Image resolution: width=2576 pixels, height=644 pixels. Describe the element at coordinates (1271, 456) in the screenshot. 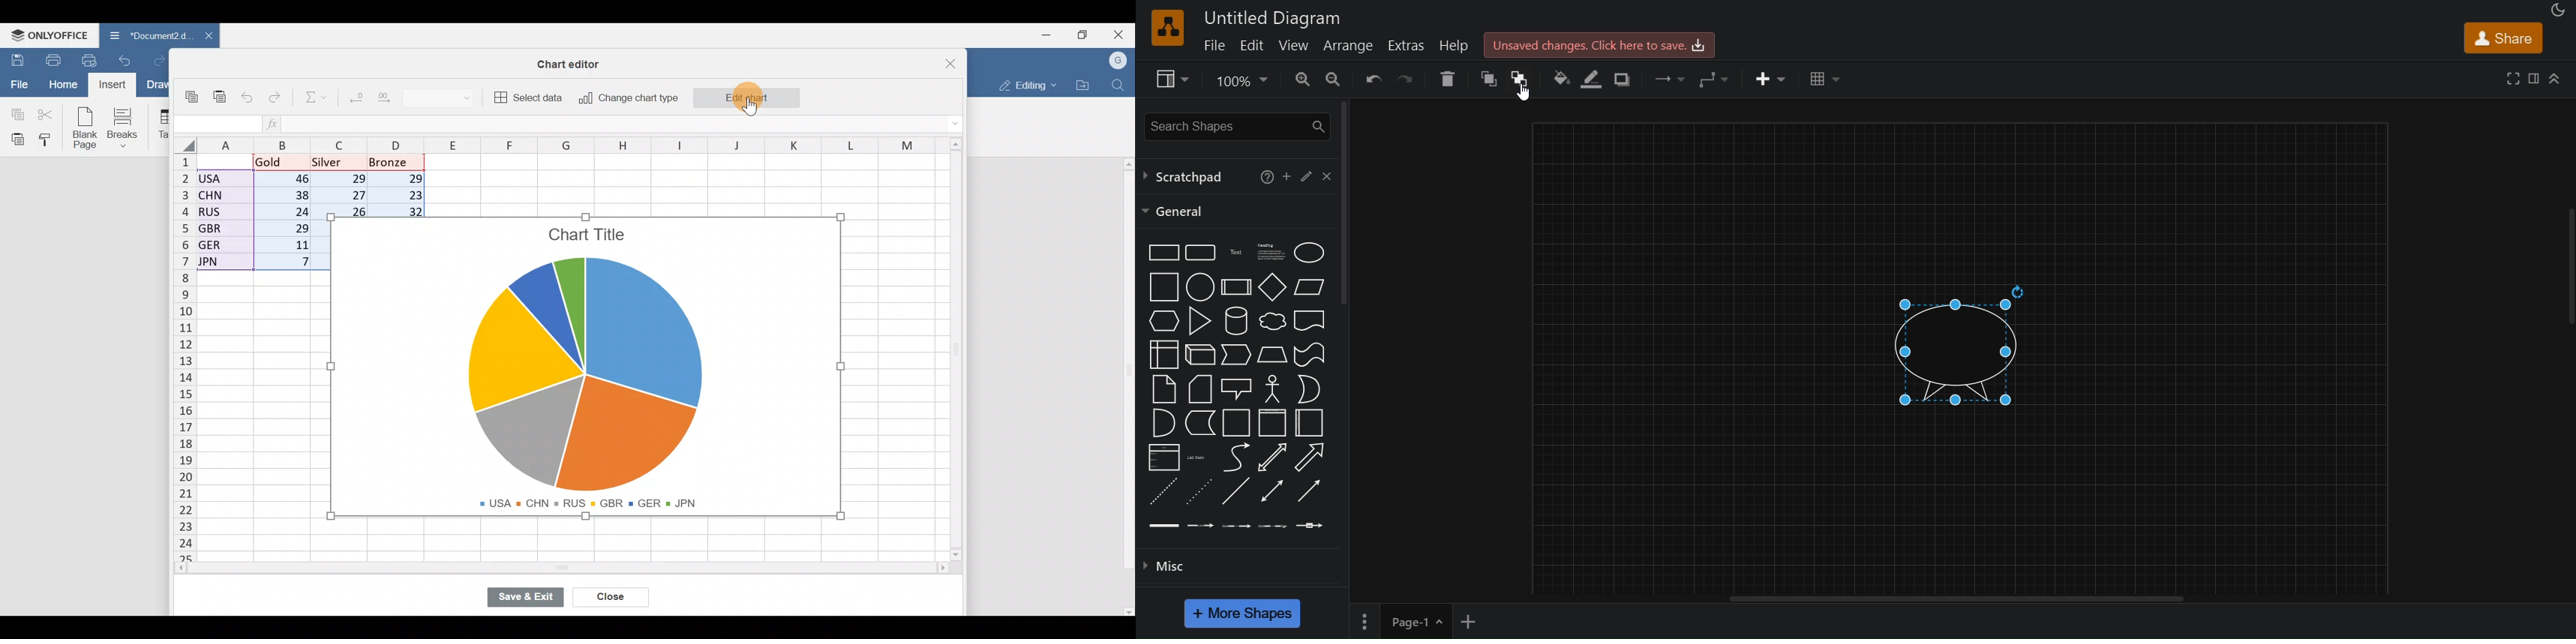

I see `bidirectional  arrow` at that location.